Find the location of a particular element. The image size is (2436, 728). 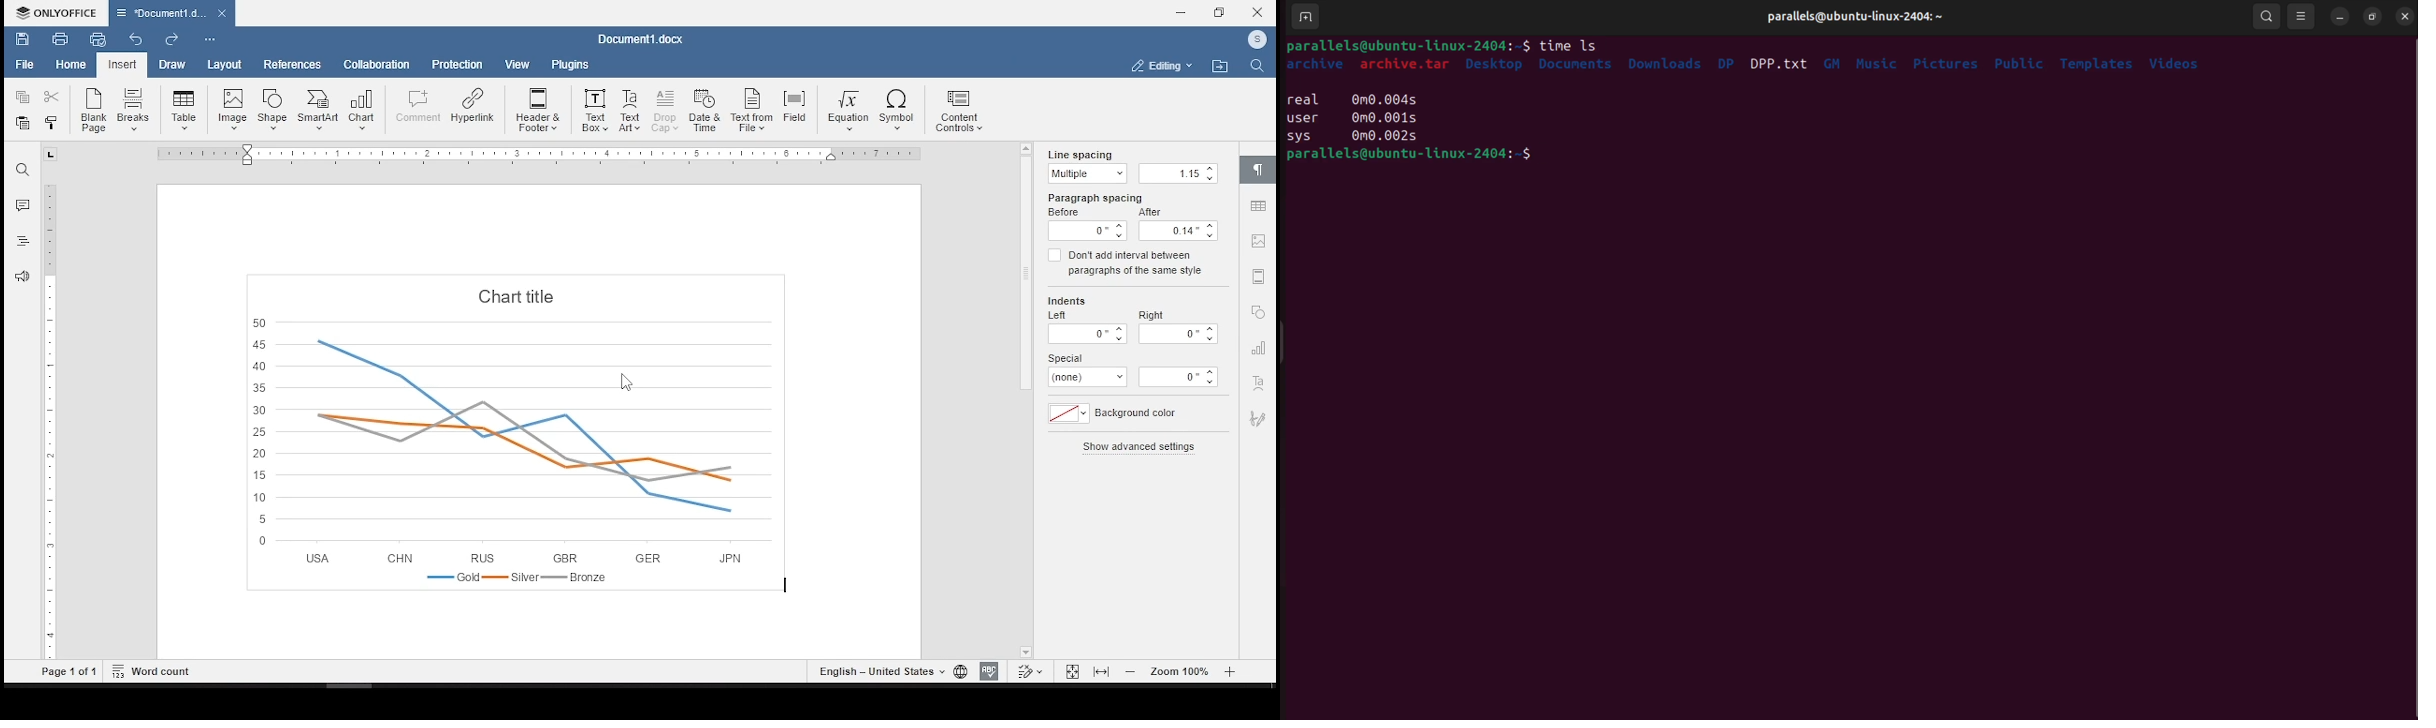

multiple is located at coordinates (1084, 175).